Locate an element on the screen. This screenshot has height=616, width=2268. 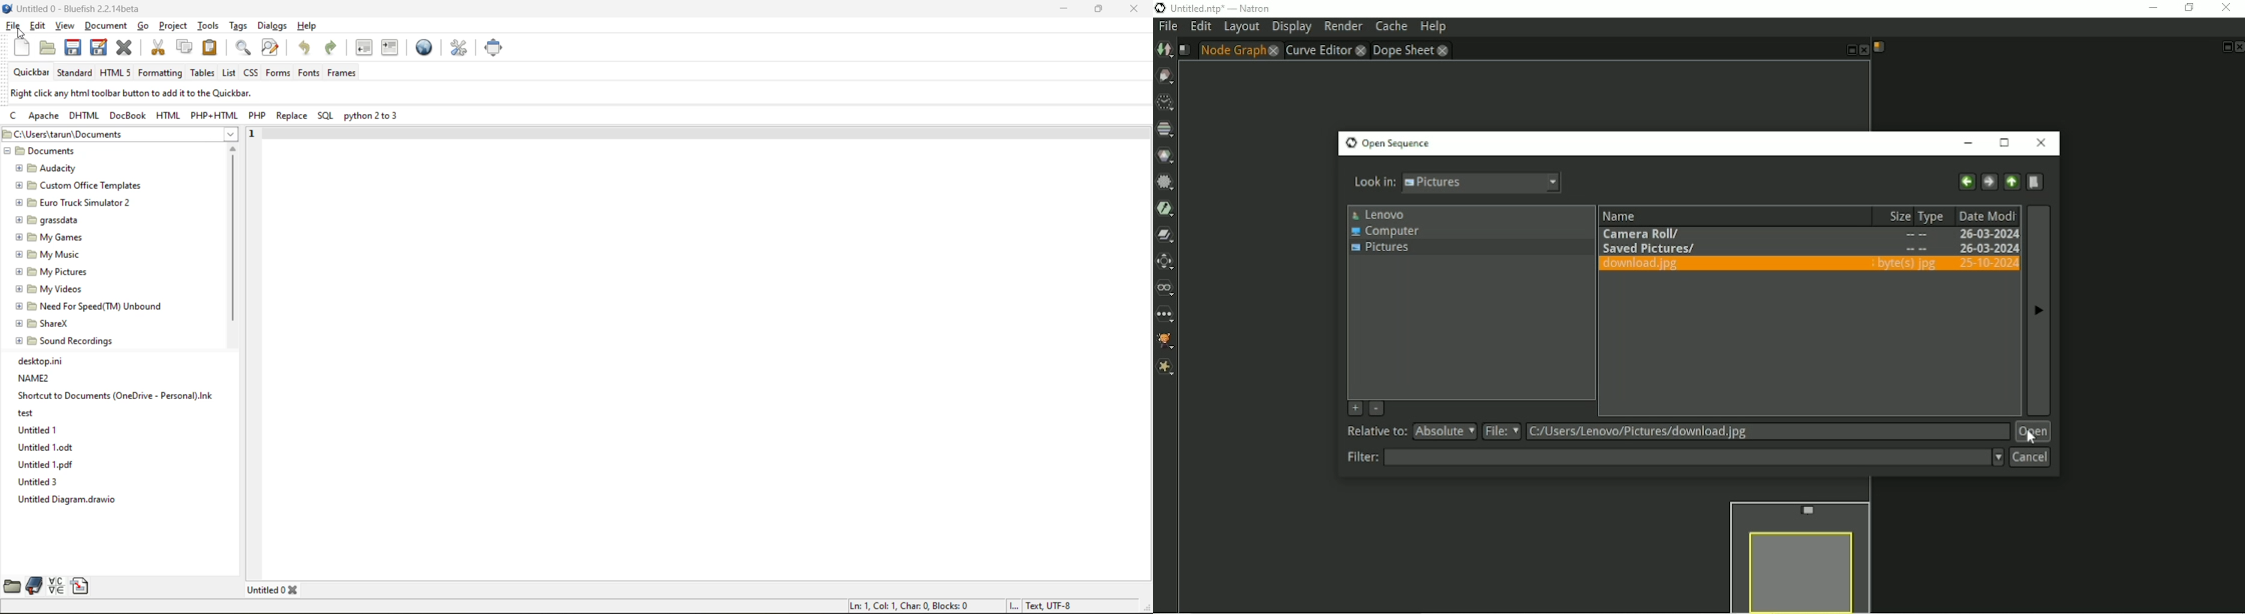
NAME2 is located at coordinates (38, 378).